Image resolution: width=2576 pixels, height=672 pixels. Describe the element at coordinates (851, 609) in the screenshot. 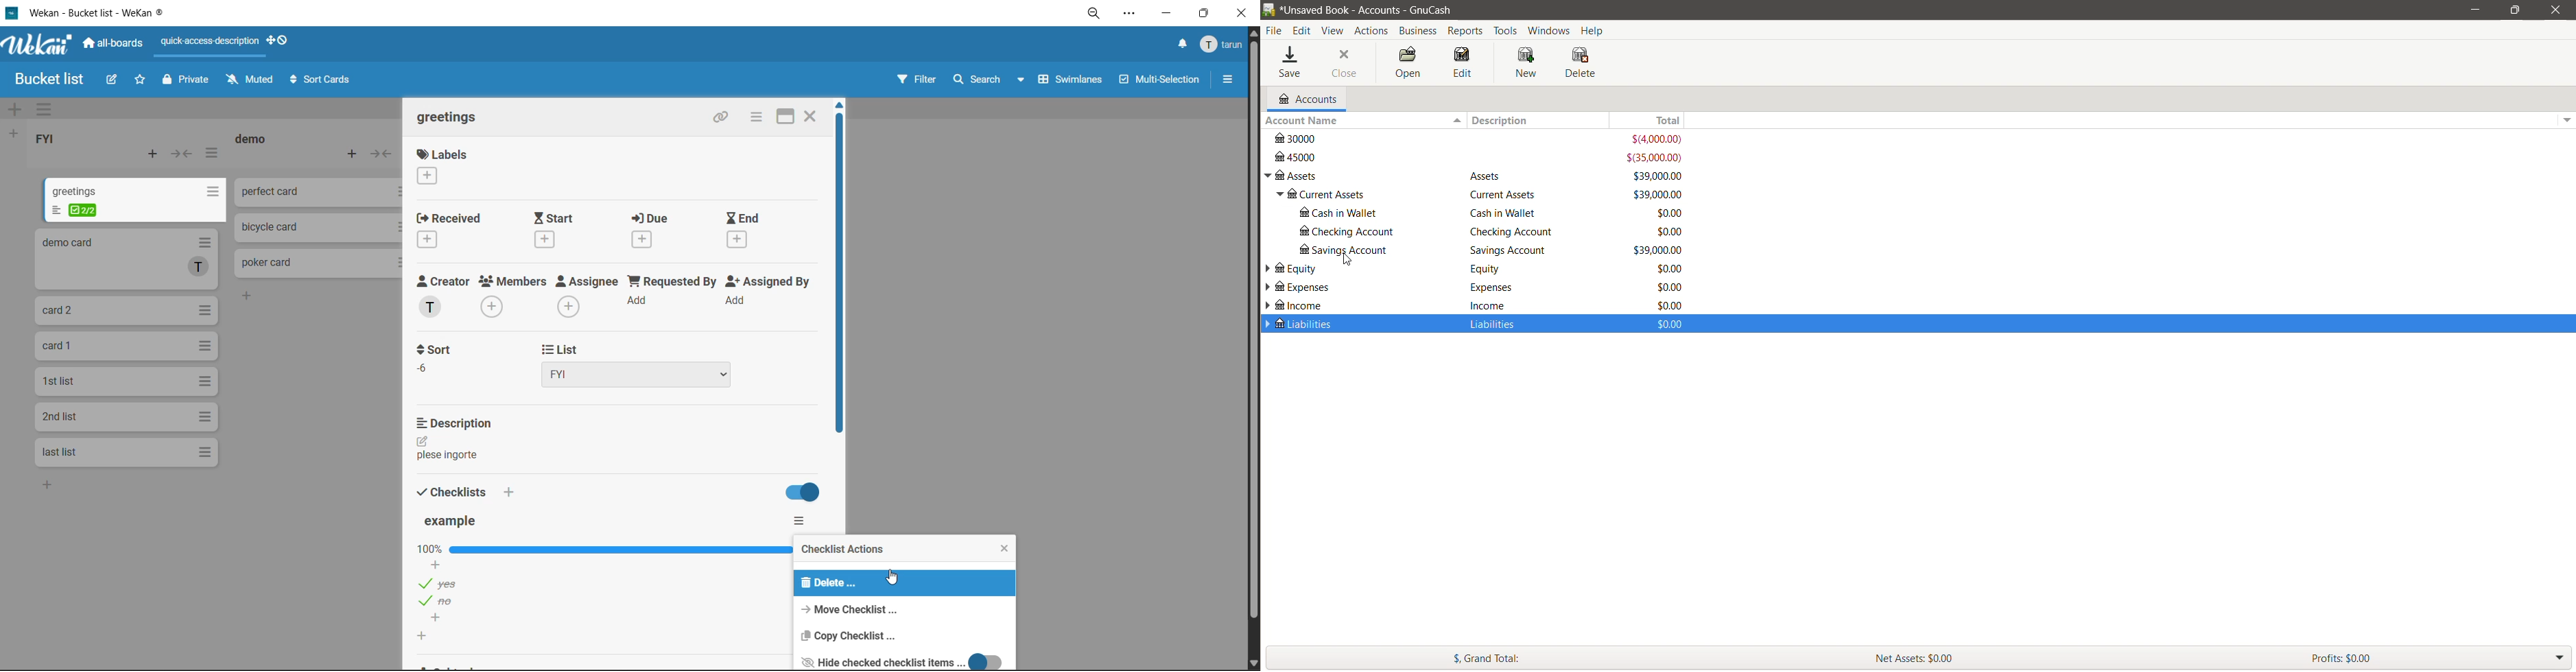

I see `move checklist` at that location.